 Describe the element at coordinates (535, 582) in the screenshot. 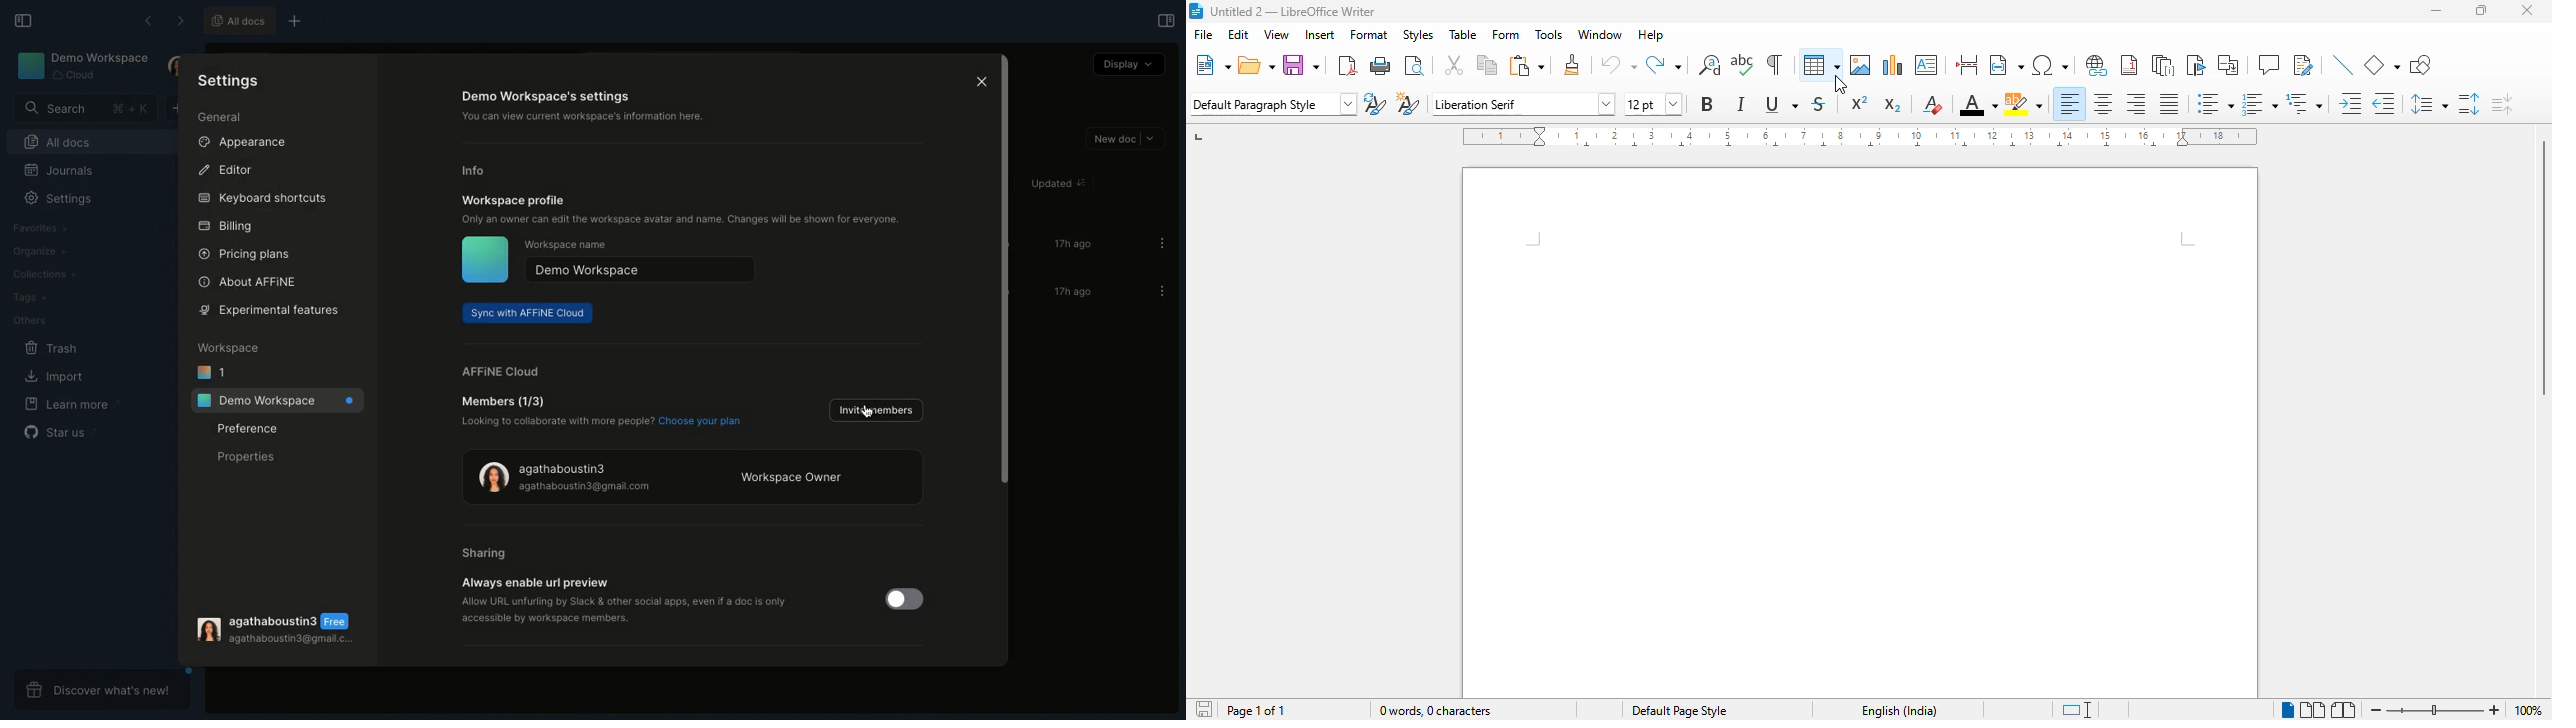

I see `Always enable url preview` at that location.